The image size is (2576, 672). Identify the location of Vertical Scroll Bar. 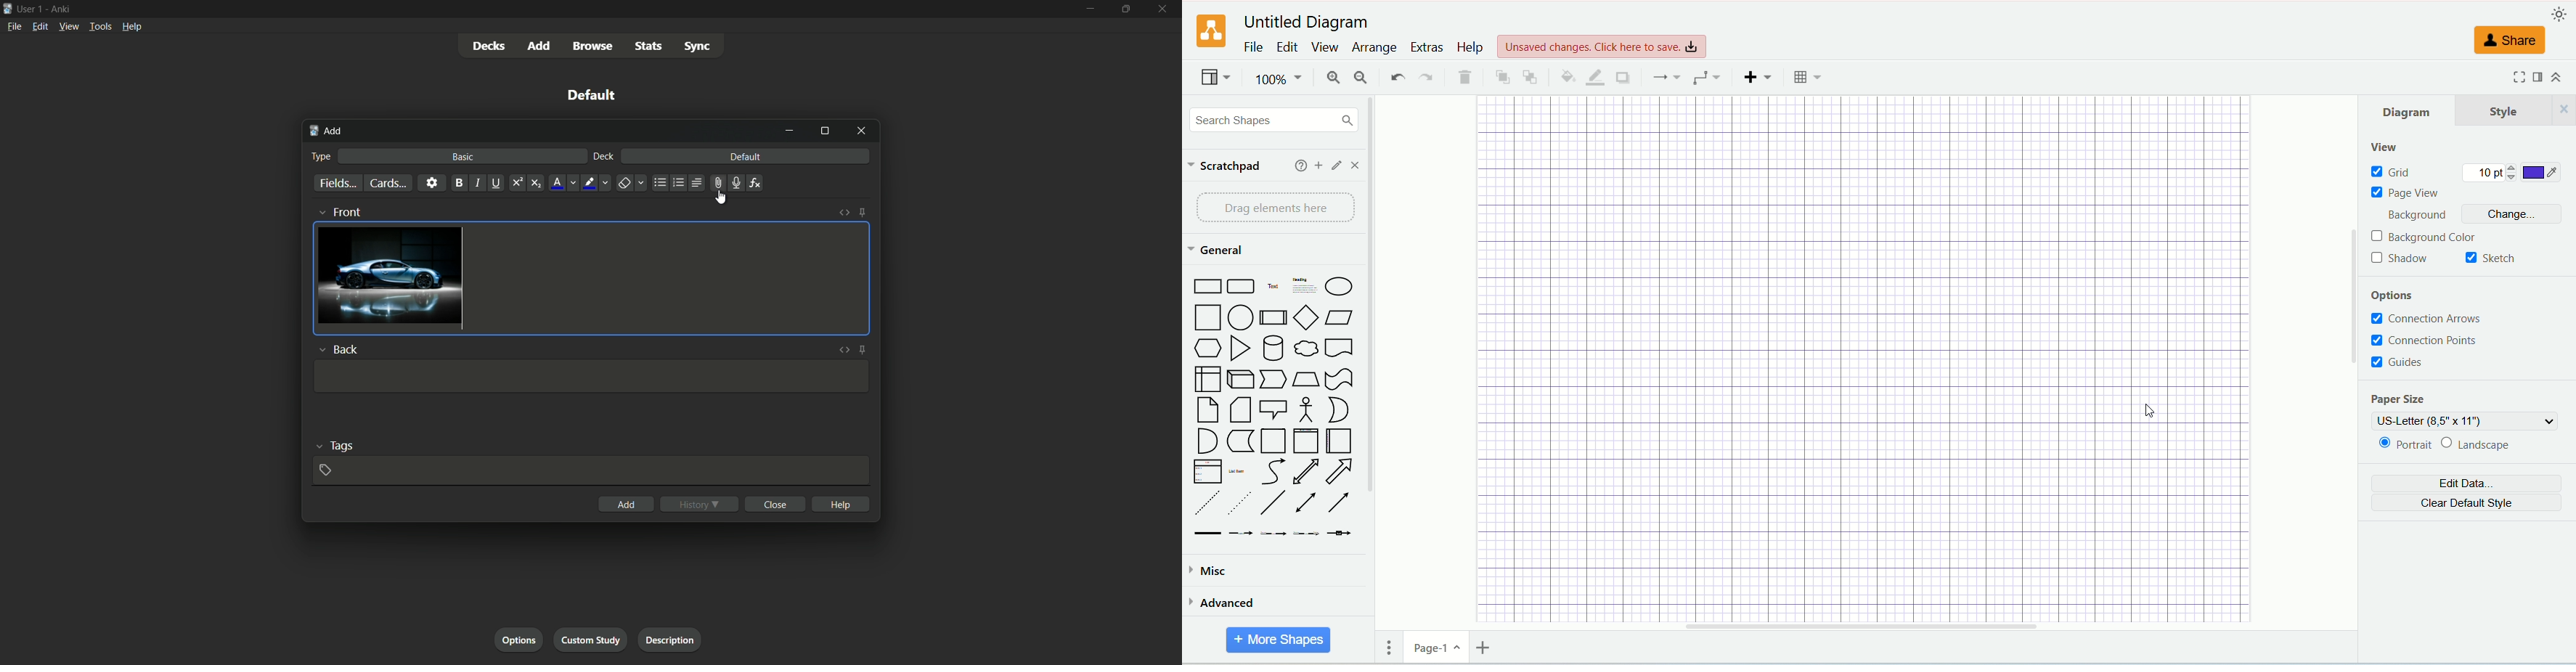
(2349, 356).